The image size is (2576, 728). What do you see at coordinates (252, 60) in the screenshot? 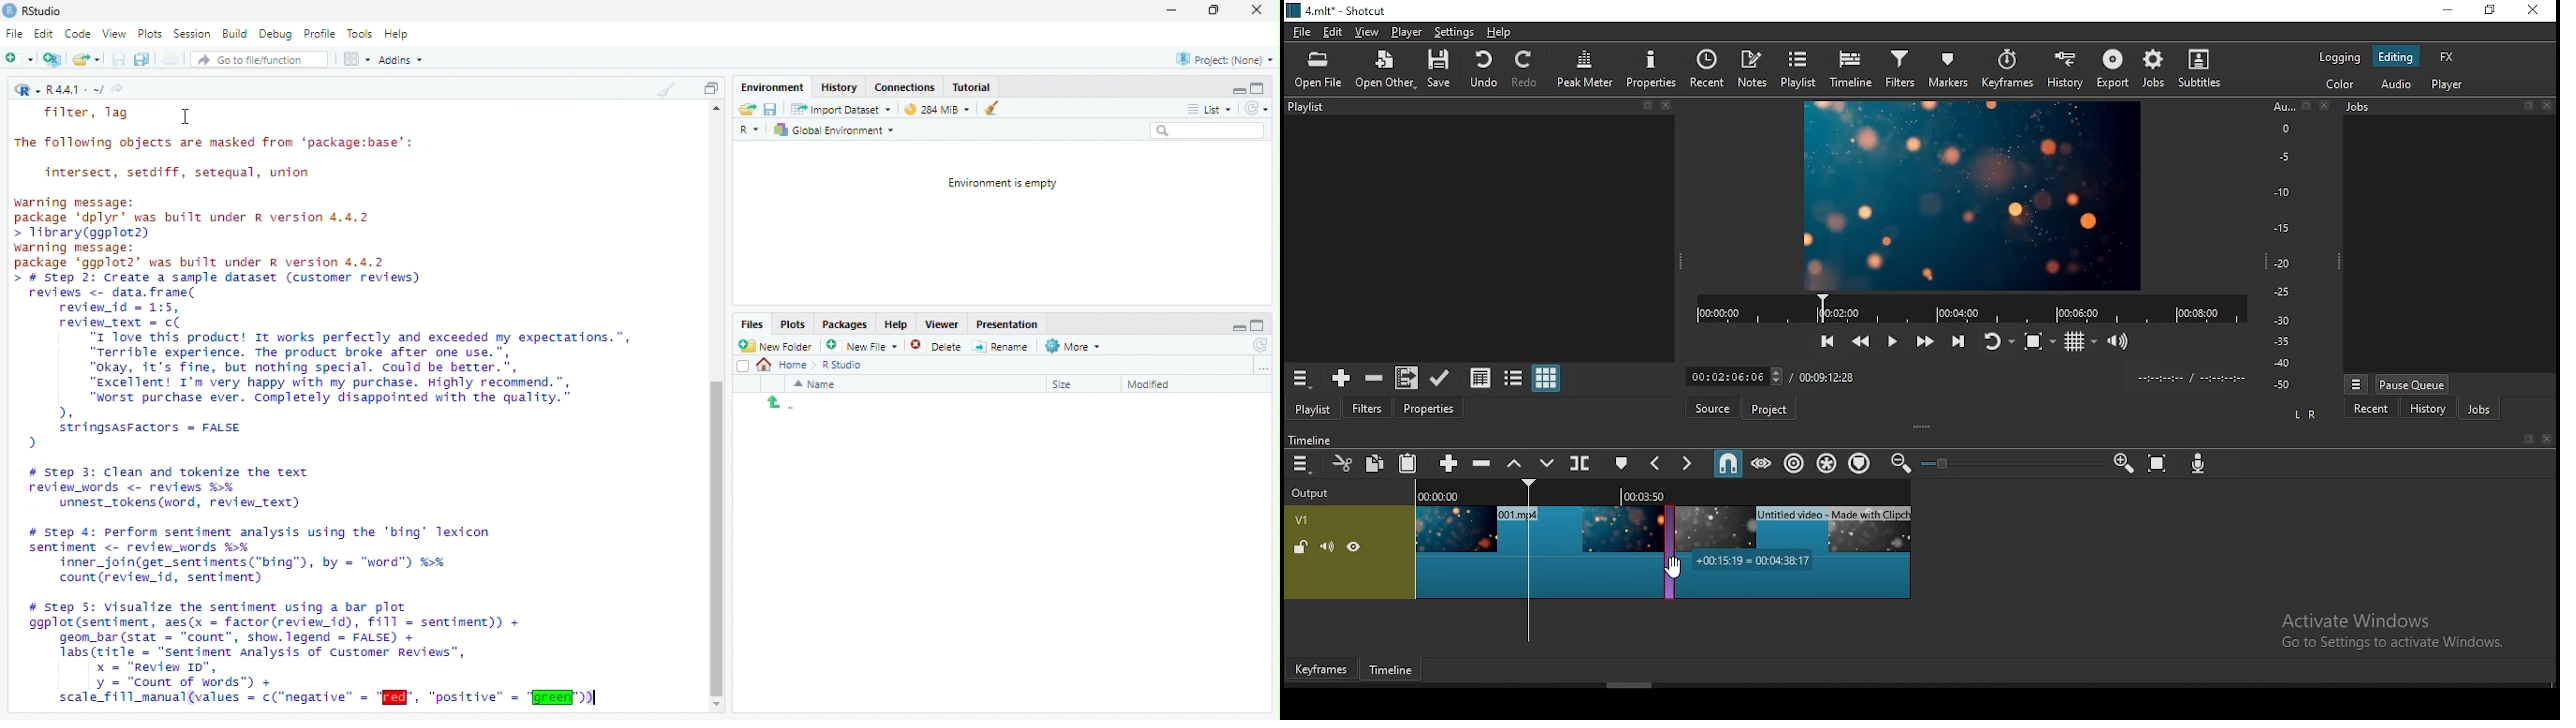
I see `Go to file/function` at bounding box center [252, 60].